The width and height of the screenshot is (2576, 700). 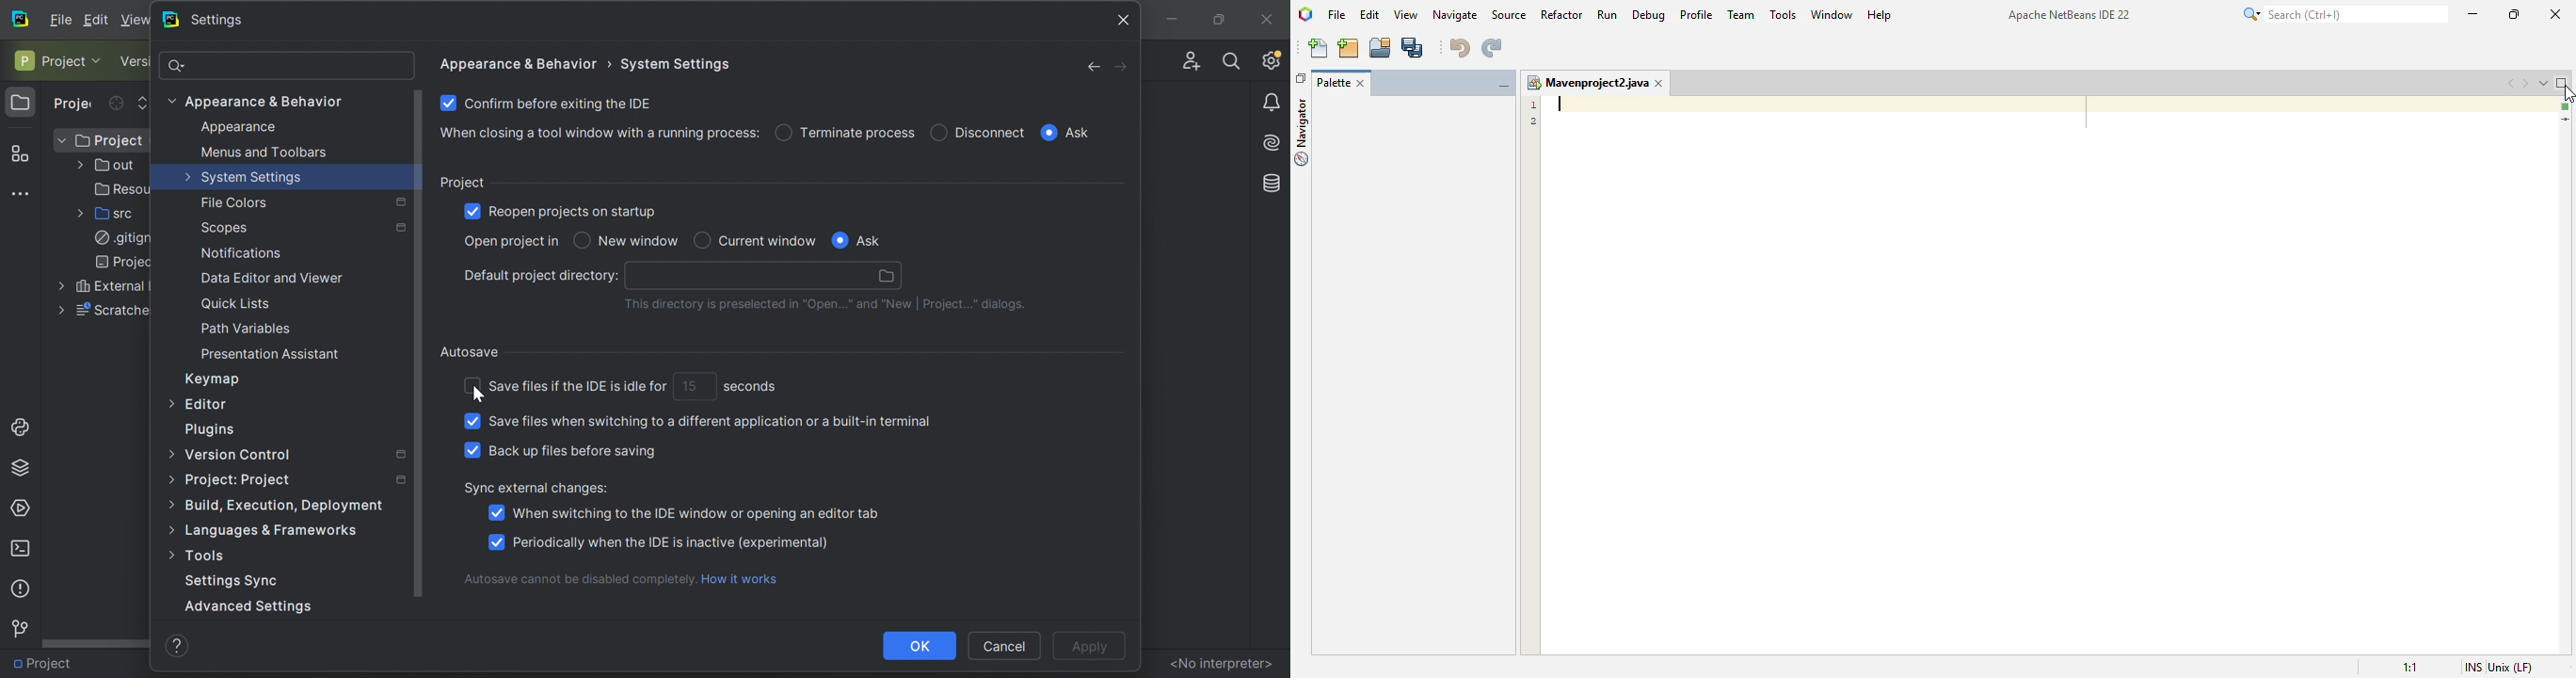 I want to click on Checkbox, so click(x=938, y=130).